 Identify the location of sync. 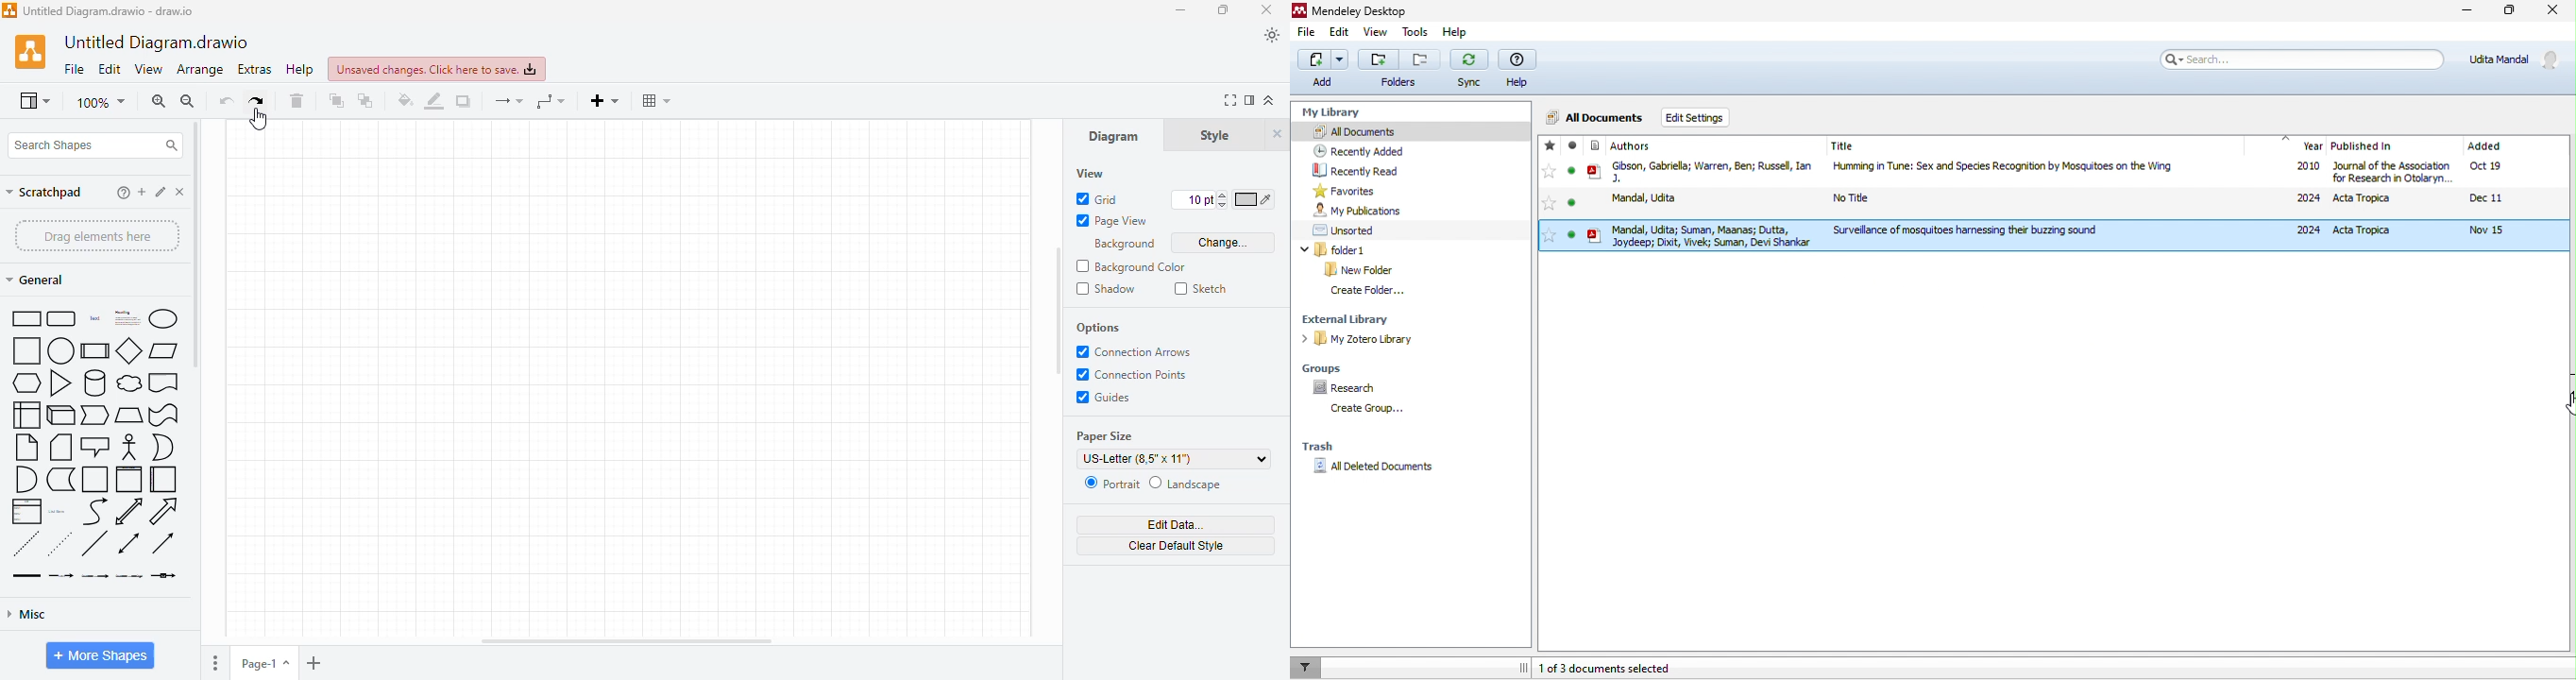
(1471, 69).